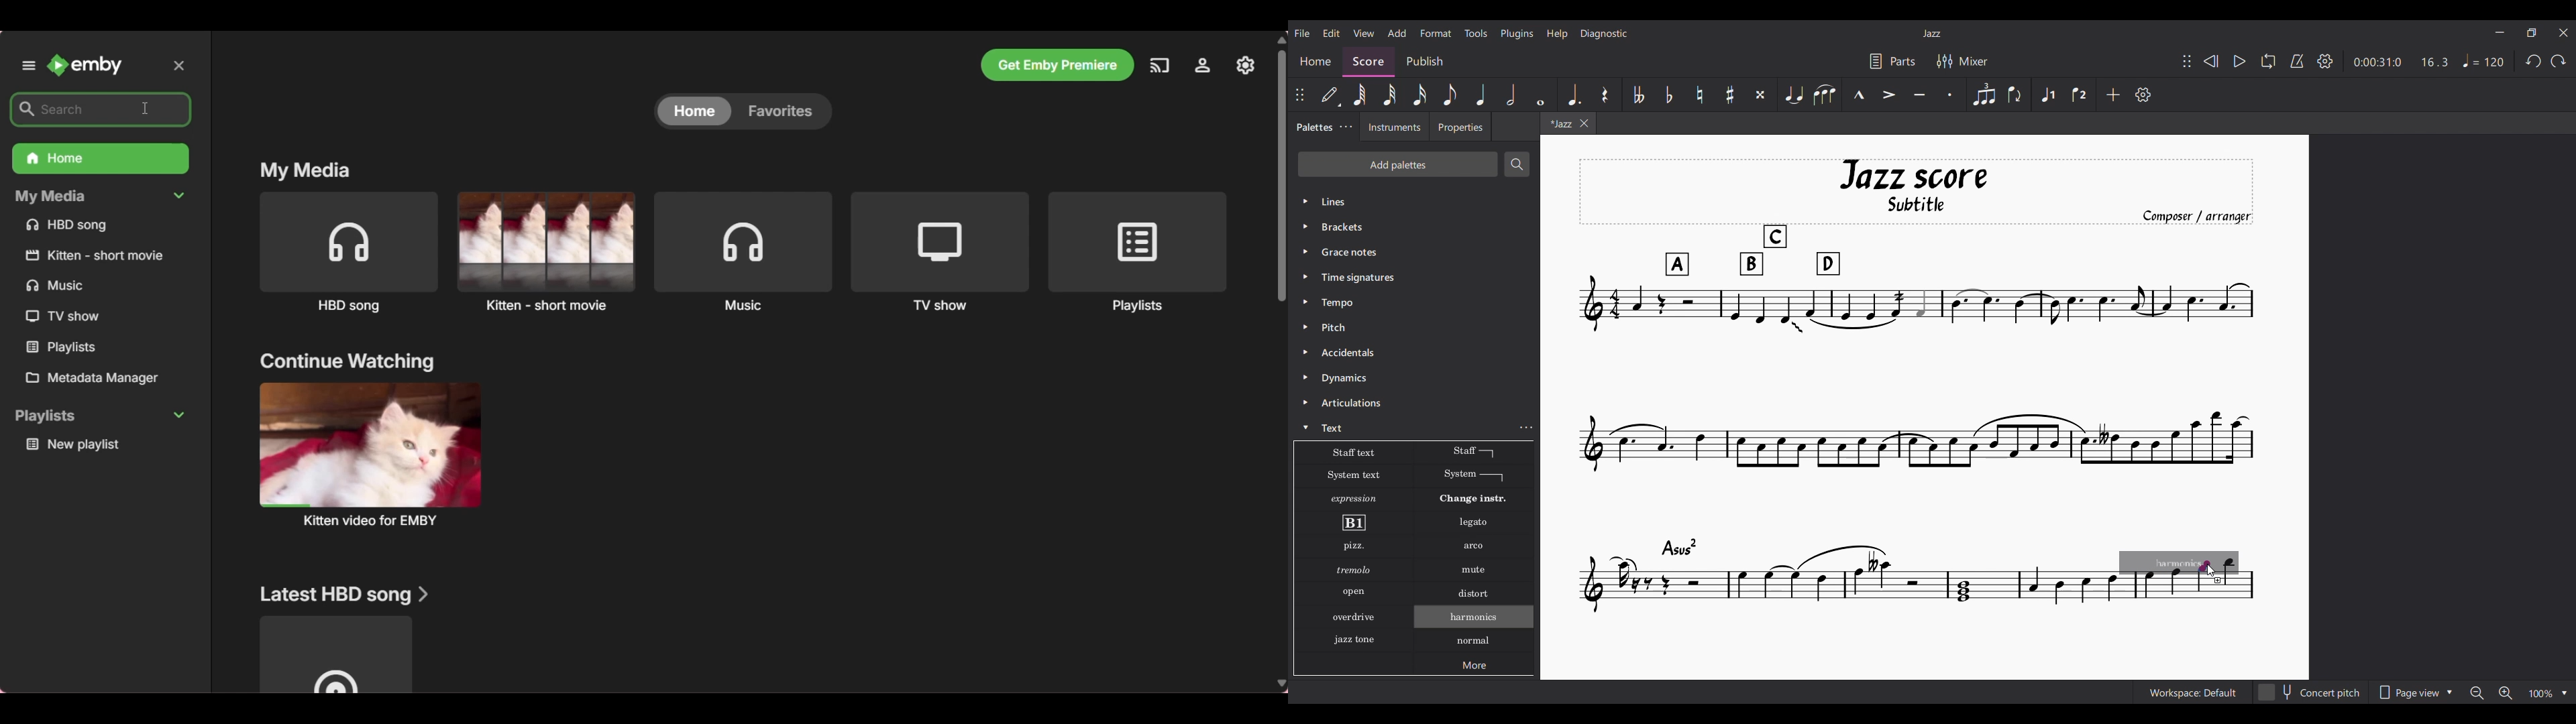  What do you see at coordinates (105, 445) in the screenshot?
I see `New Playlist` at bounding box center [105, 445].